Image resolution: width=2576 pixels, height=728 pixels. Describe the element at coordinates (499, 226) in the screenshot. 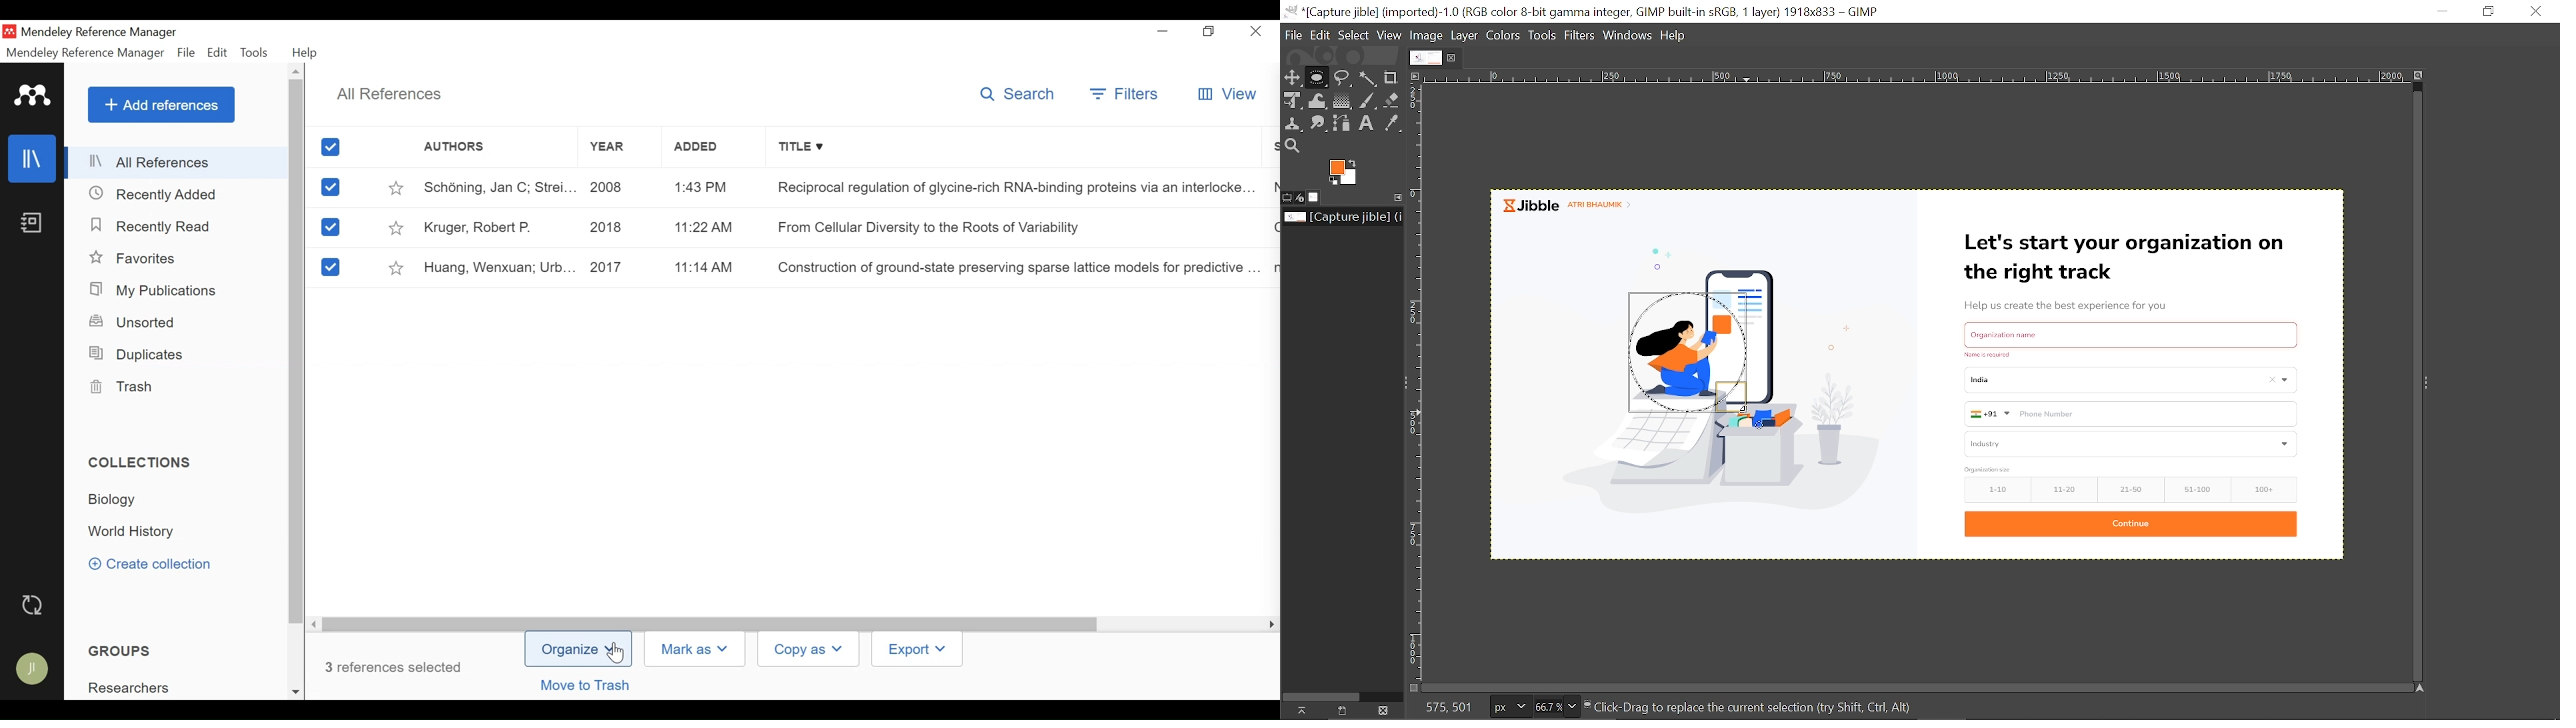

I see `Kruger, Robert P.` at that location.